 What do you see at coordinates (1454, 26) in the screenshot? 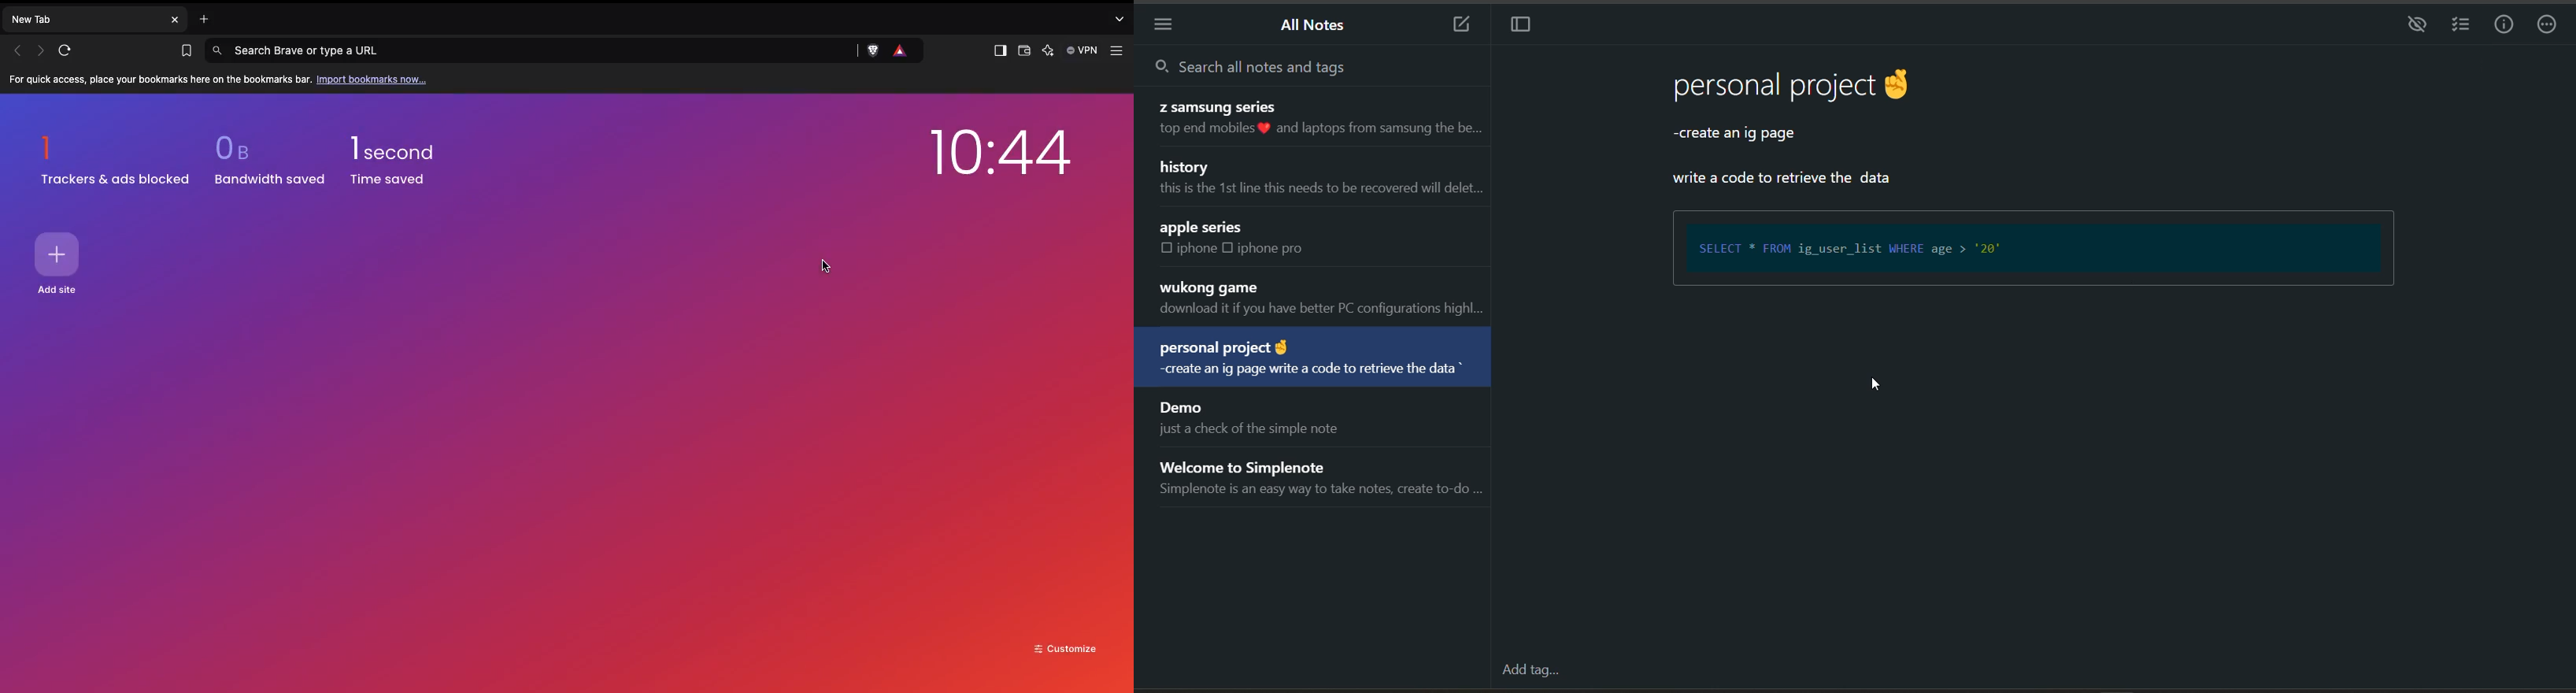
I see `add new note` at bounding box center [1454, 26].